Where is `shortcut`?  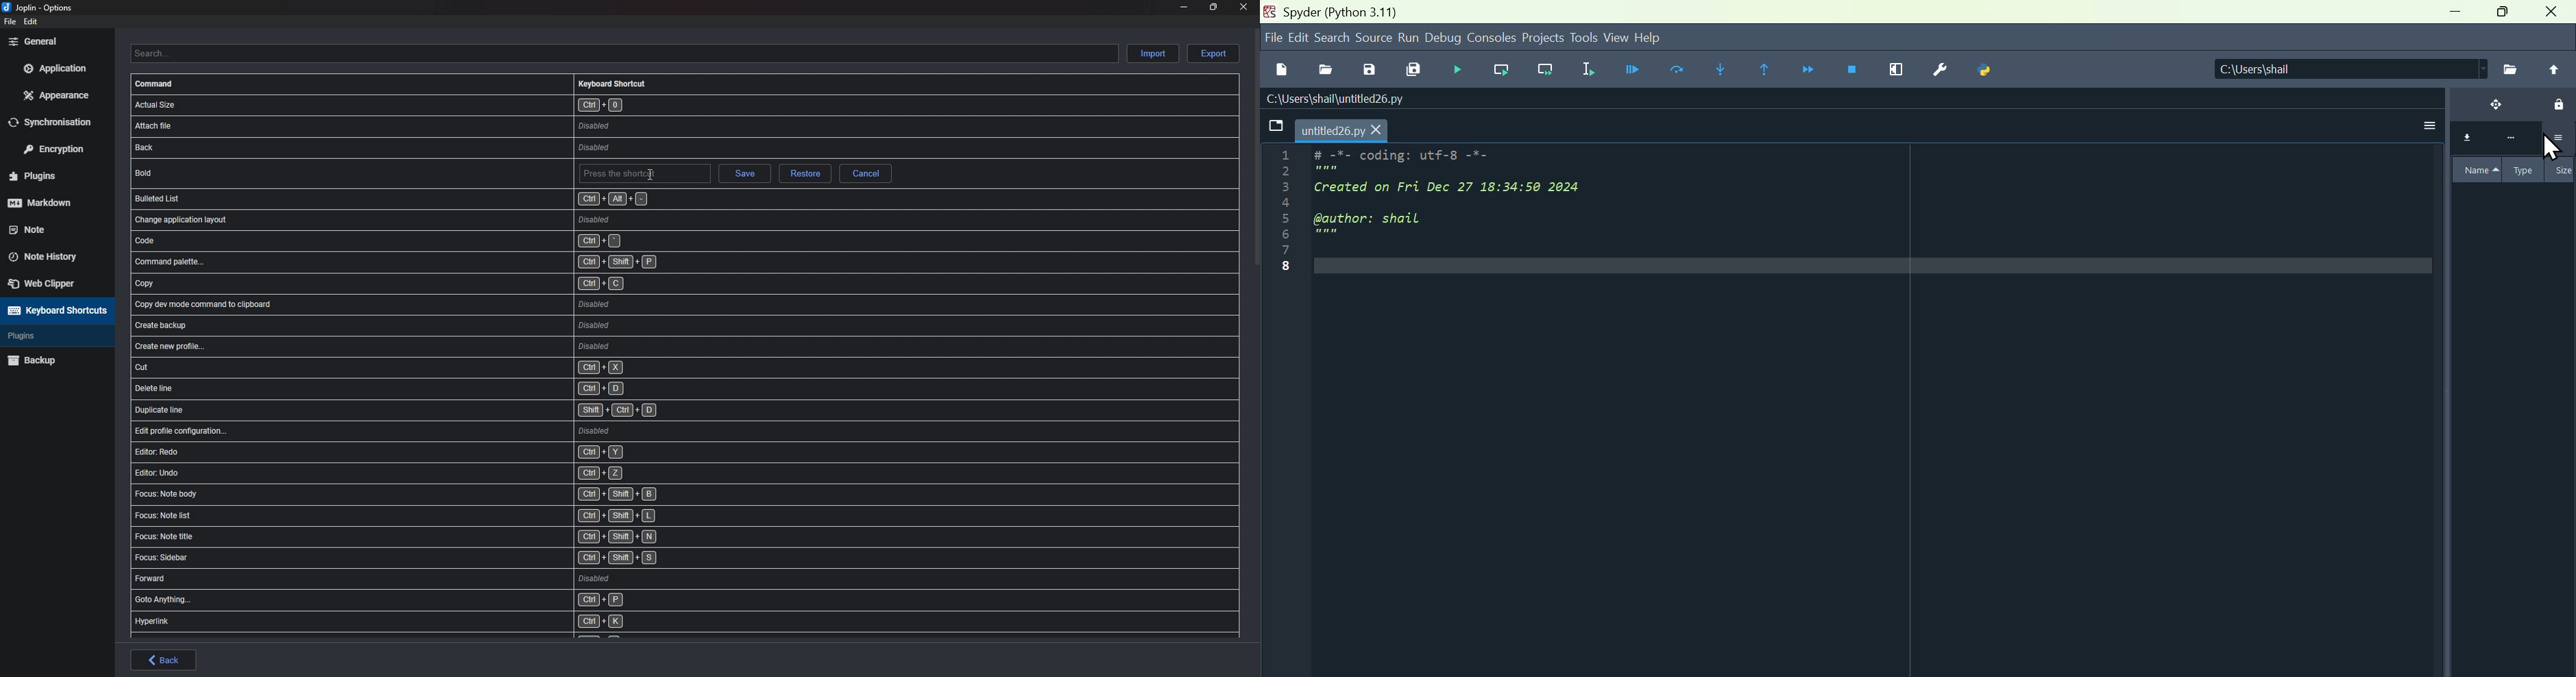
shortcut is located at coordinates (434, 601).